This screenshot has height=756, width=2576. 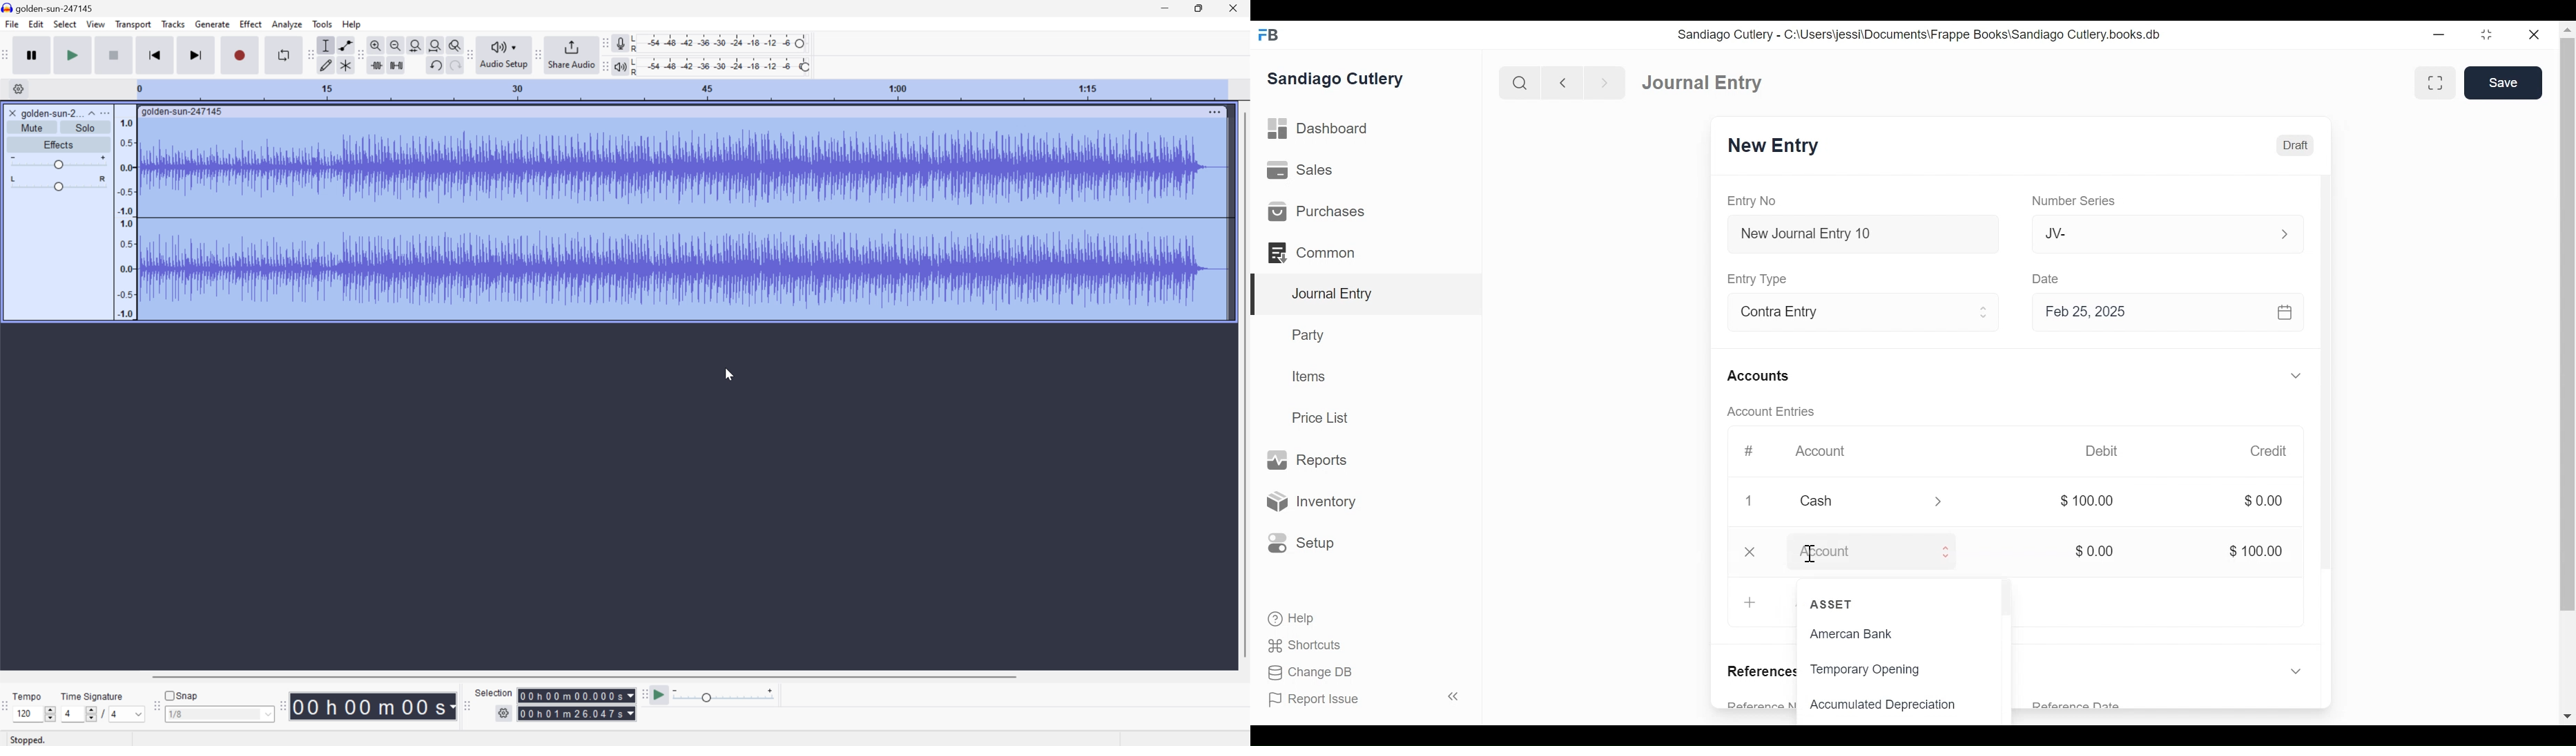 I want to click on Close, so click(x=1236, y=7).